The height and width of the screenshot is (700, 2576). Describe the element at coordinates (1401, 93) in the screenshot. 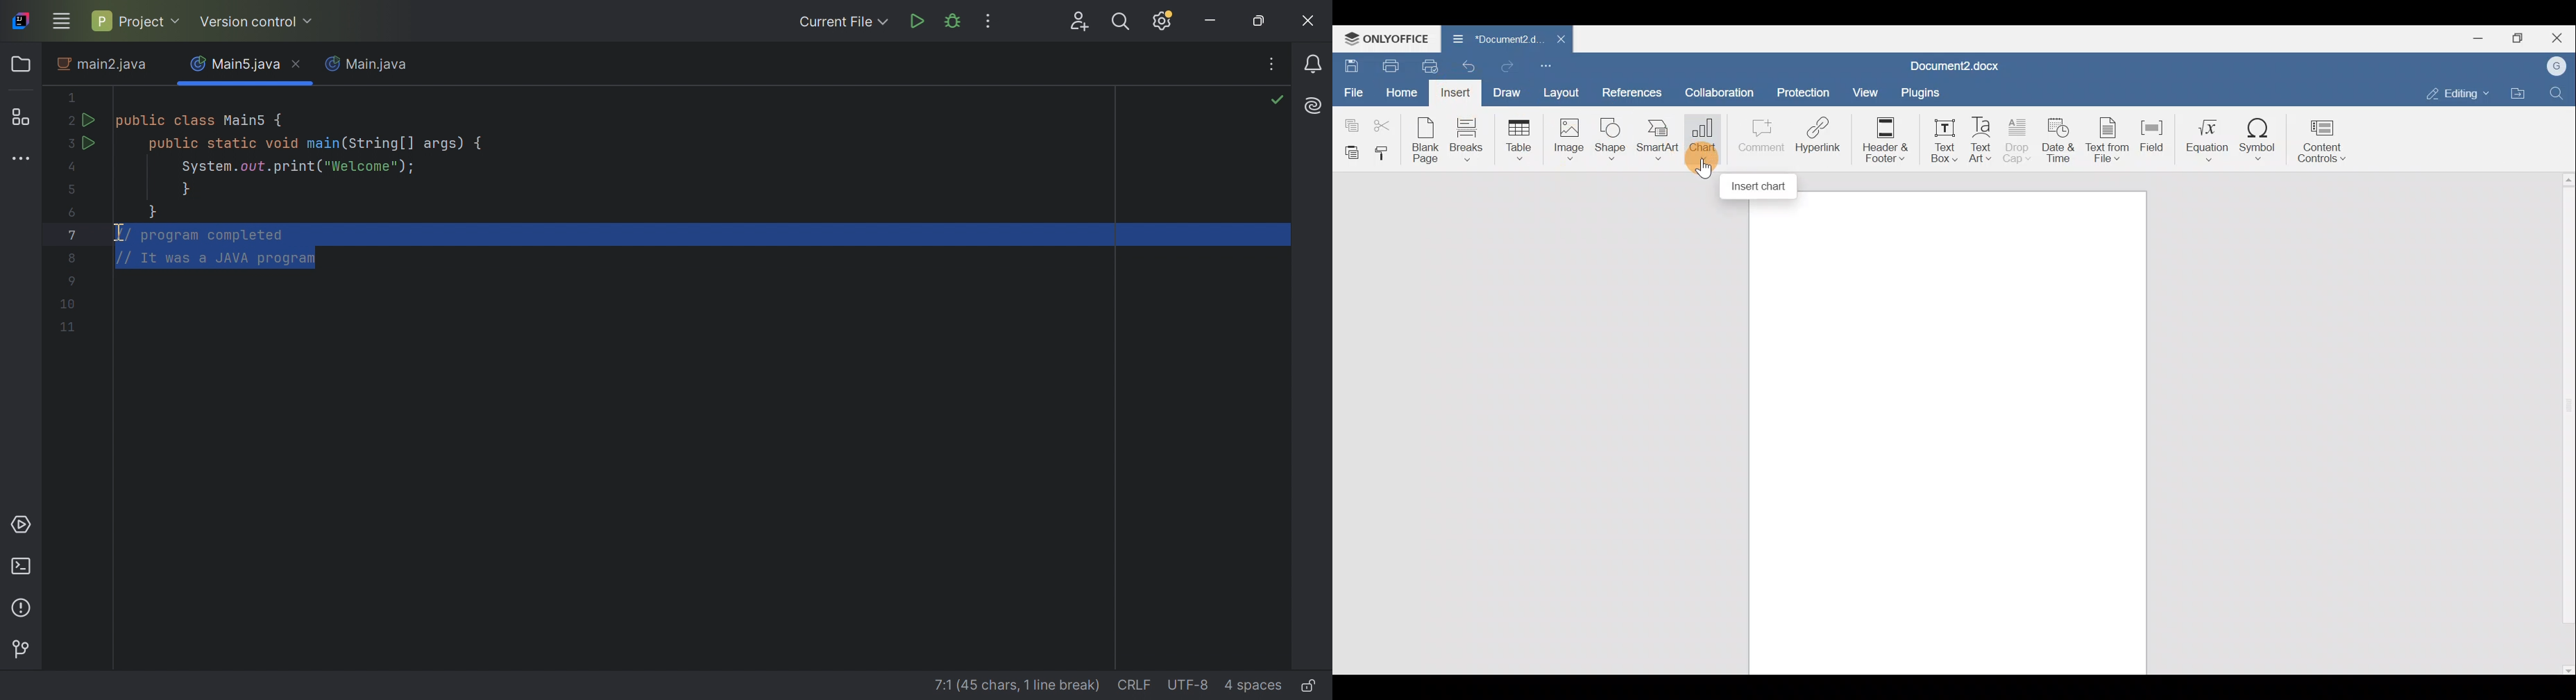

I see `Home` at that location.